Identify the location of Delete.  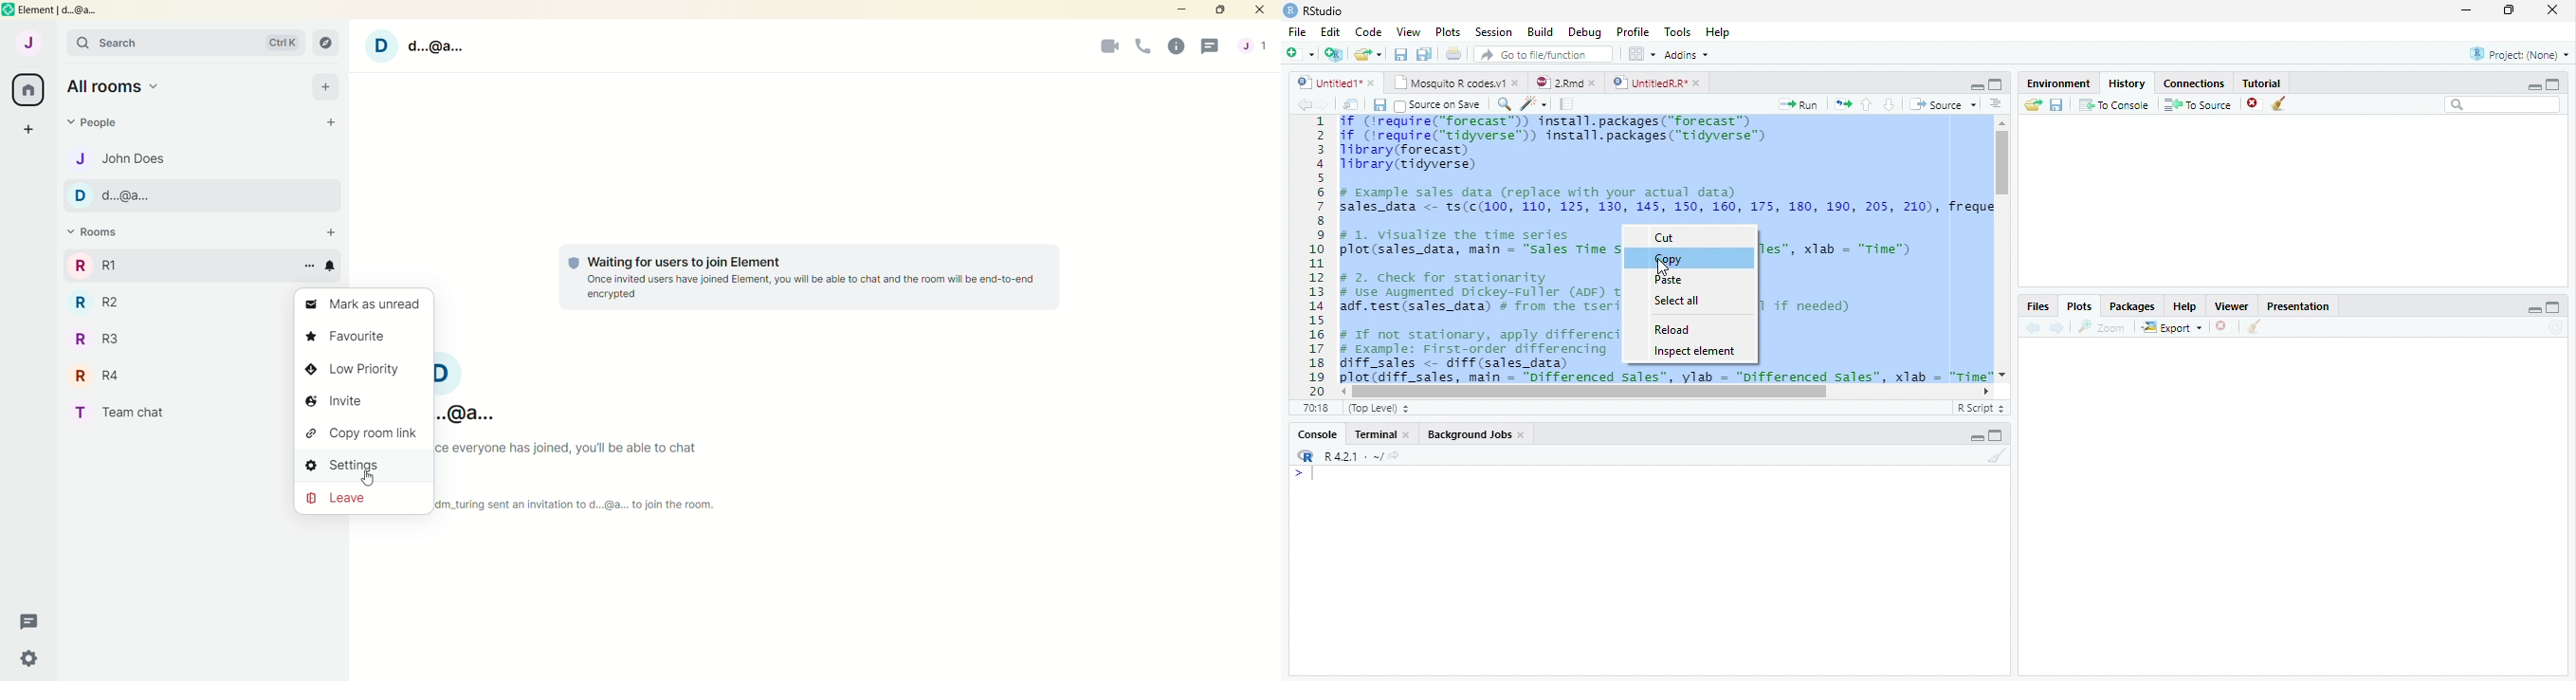
(2221, 325).